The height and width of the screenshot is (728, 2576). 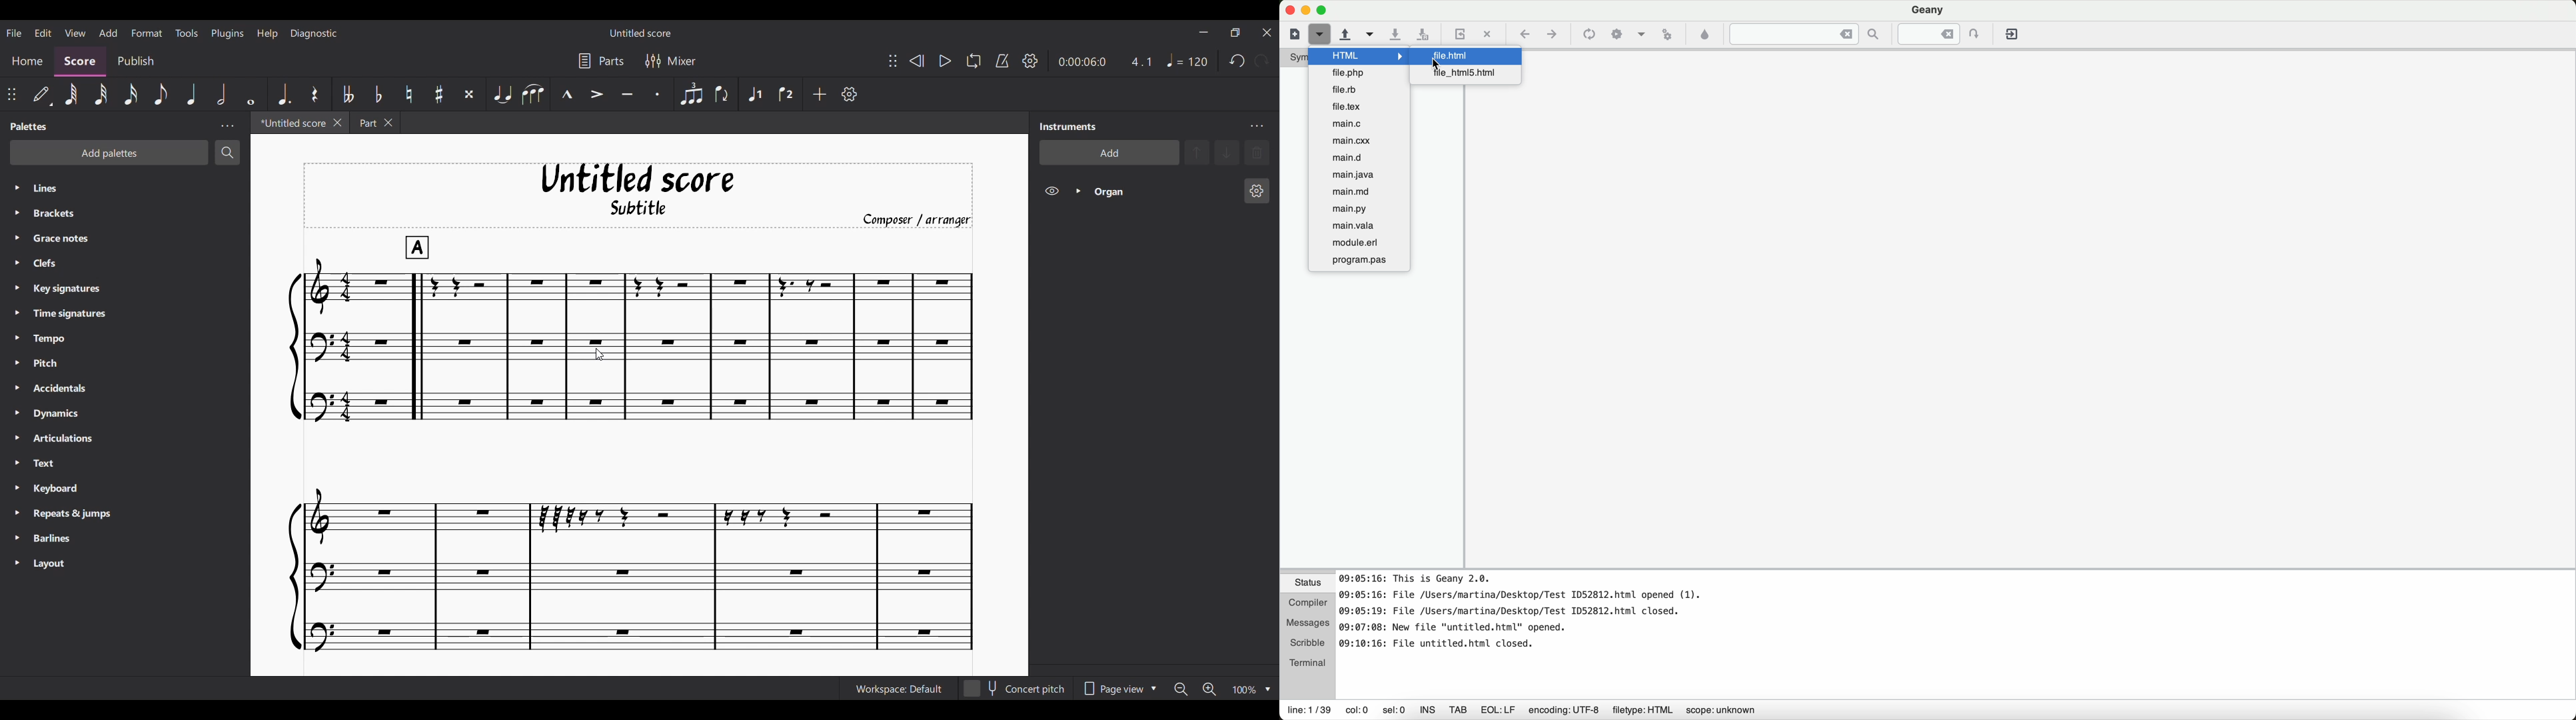 What do you see at coordinates (378, 93) in the screenshot?
I see `Toggle flat` at bounding box center [378, 93].